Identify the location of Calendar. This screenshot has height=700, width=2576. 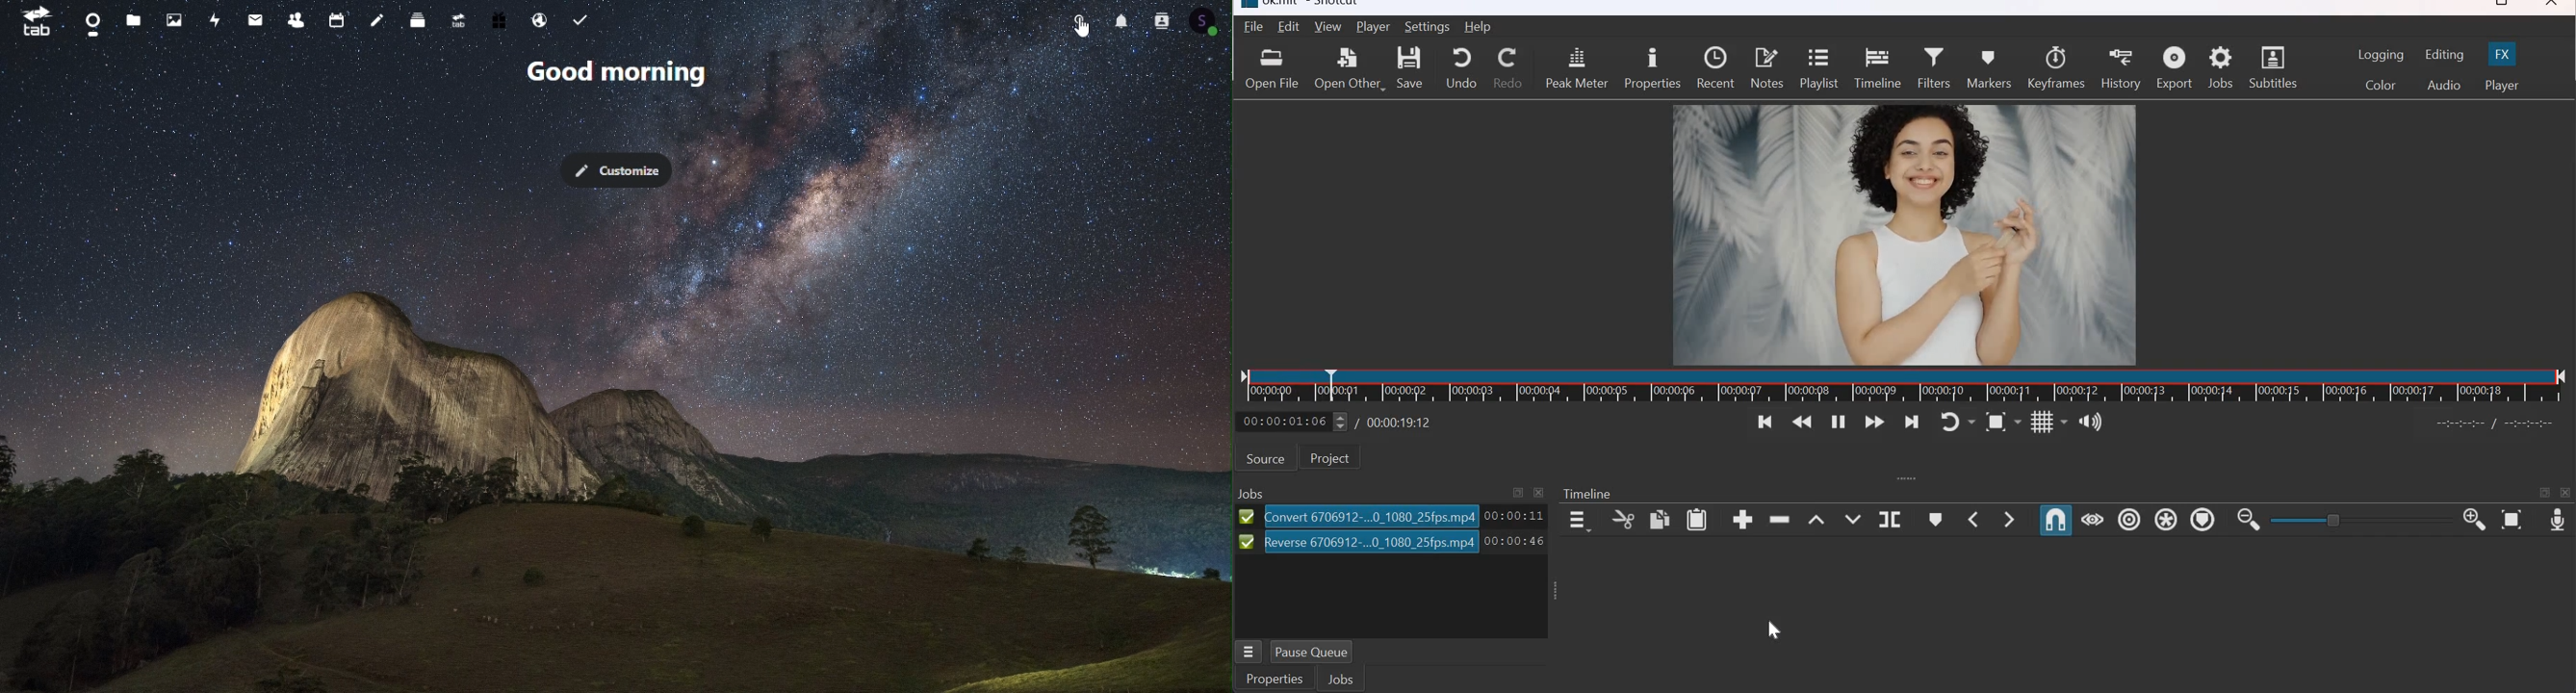
(336, 17).